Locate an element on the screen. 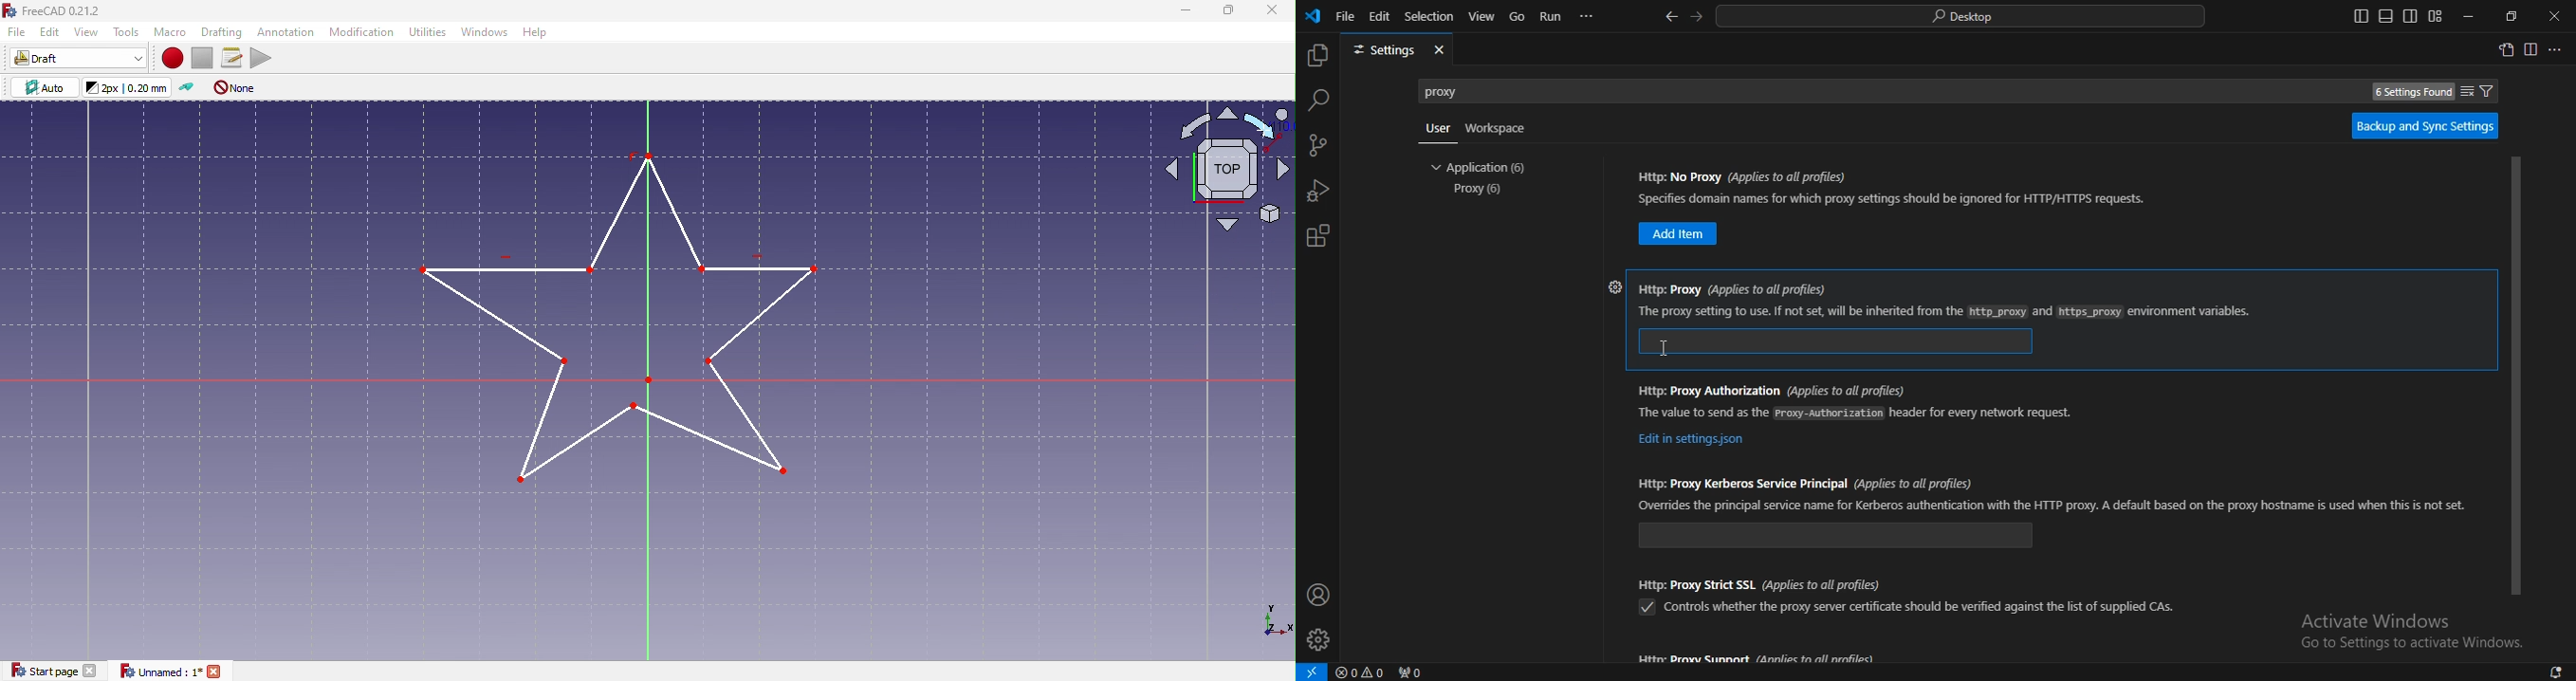  Toggle construction mode is located at coordinates (187, 88).